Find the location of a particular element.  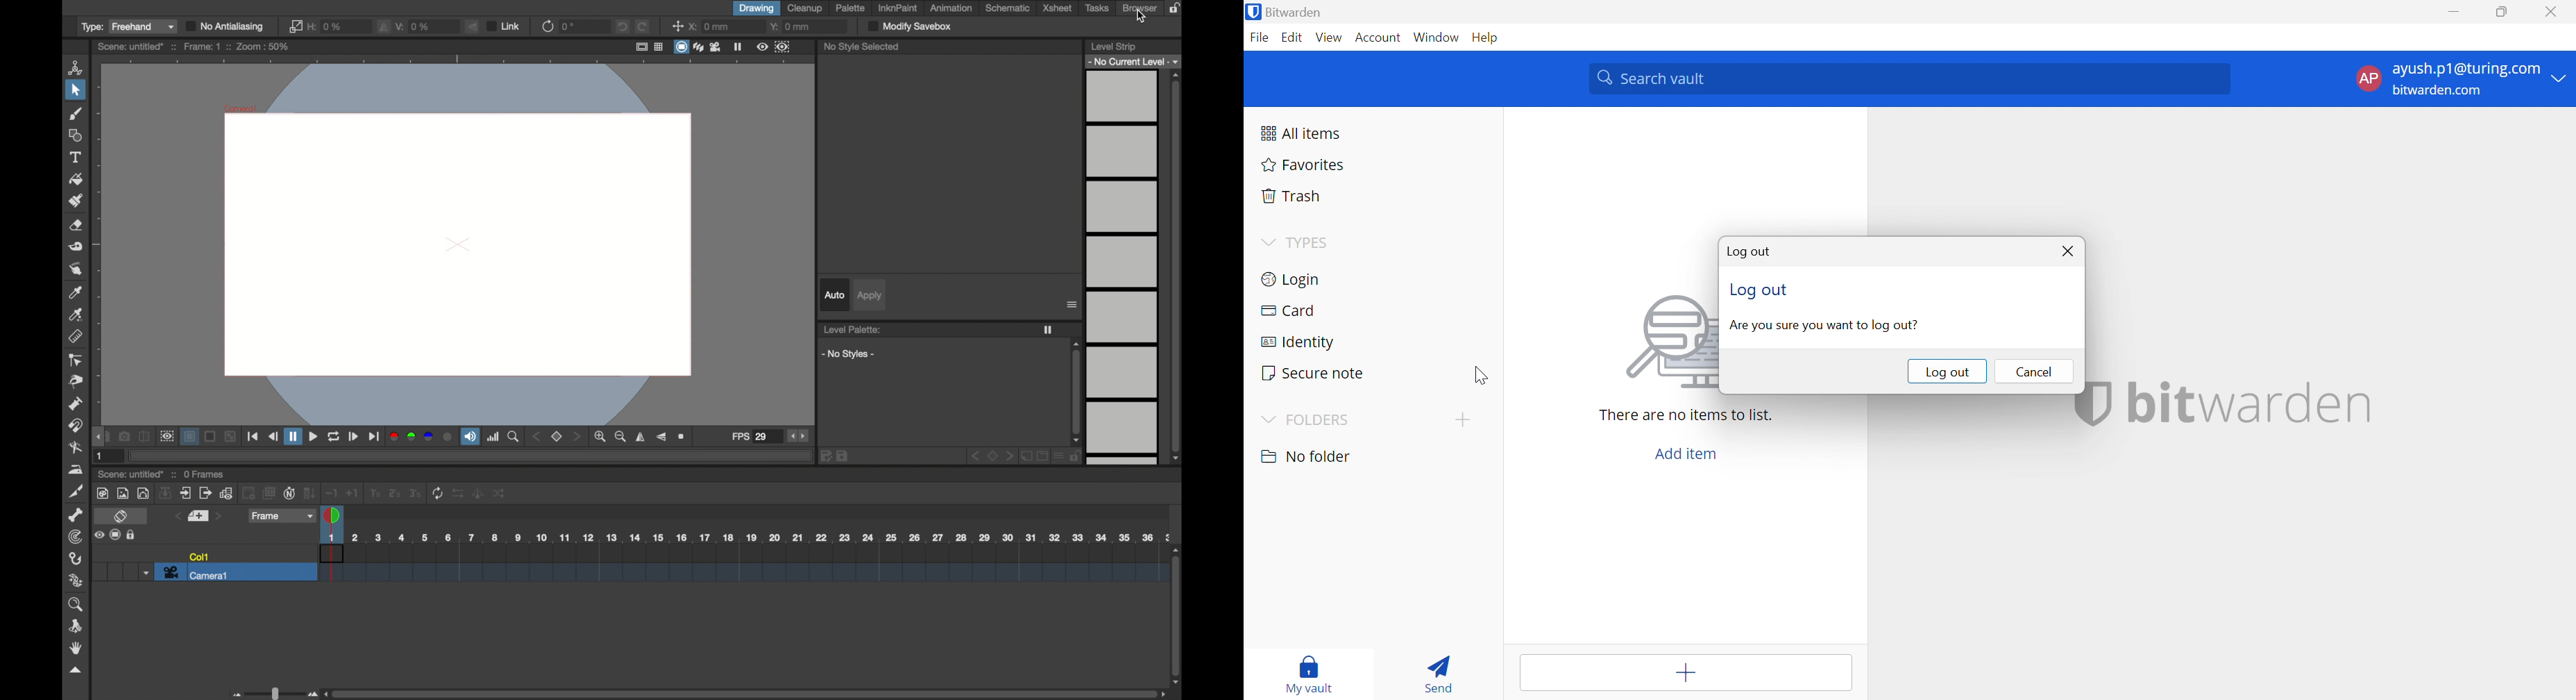

Send is located at coordinates (1437, 672).